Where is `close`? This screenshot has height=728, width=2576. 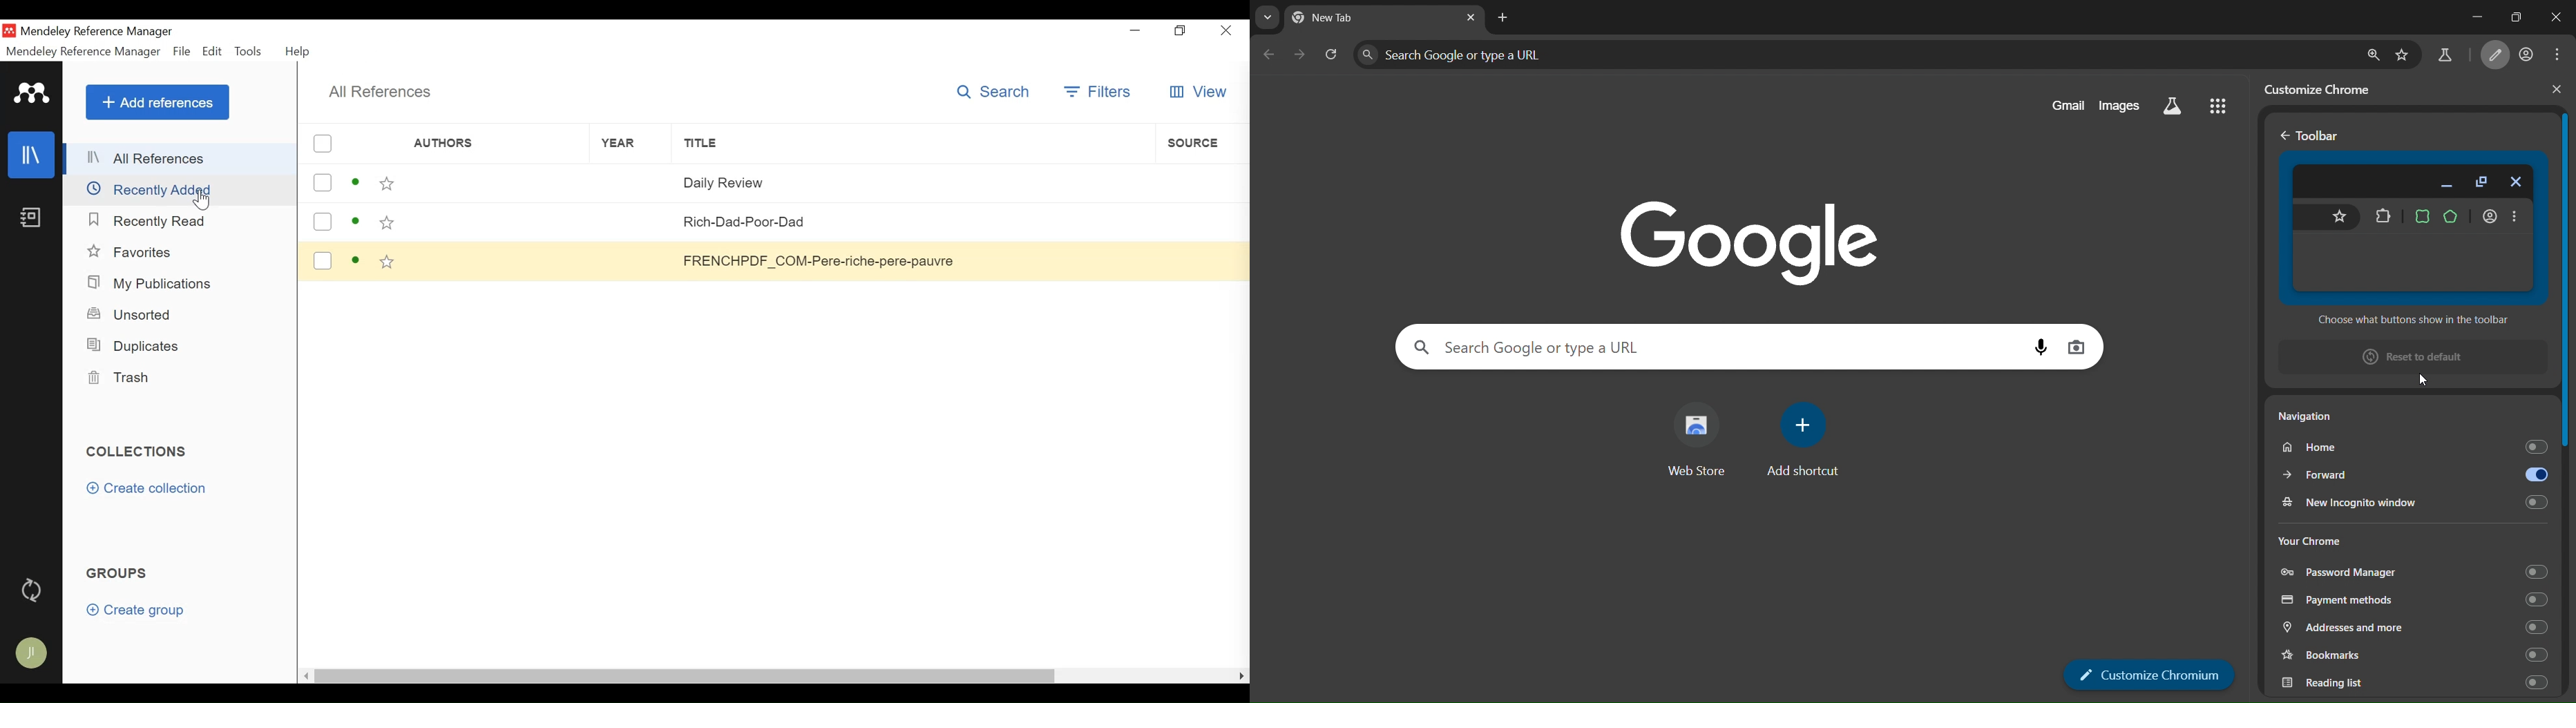 close is located at coordinates (2552, 89).